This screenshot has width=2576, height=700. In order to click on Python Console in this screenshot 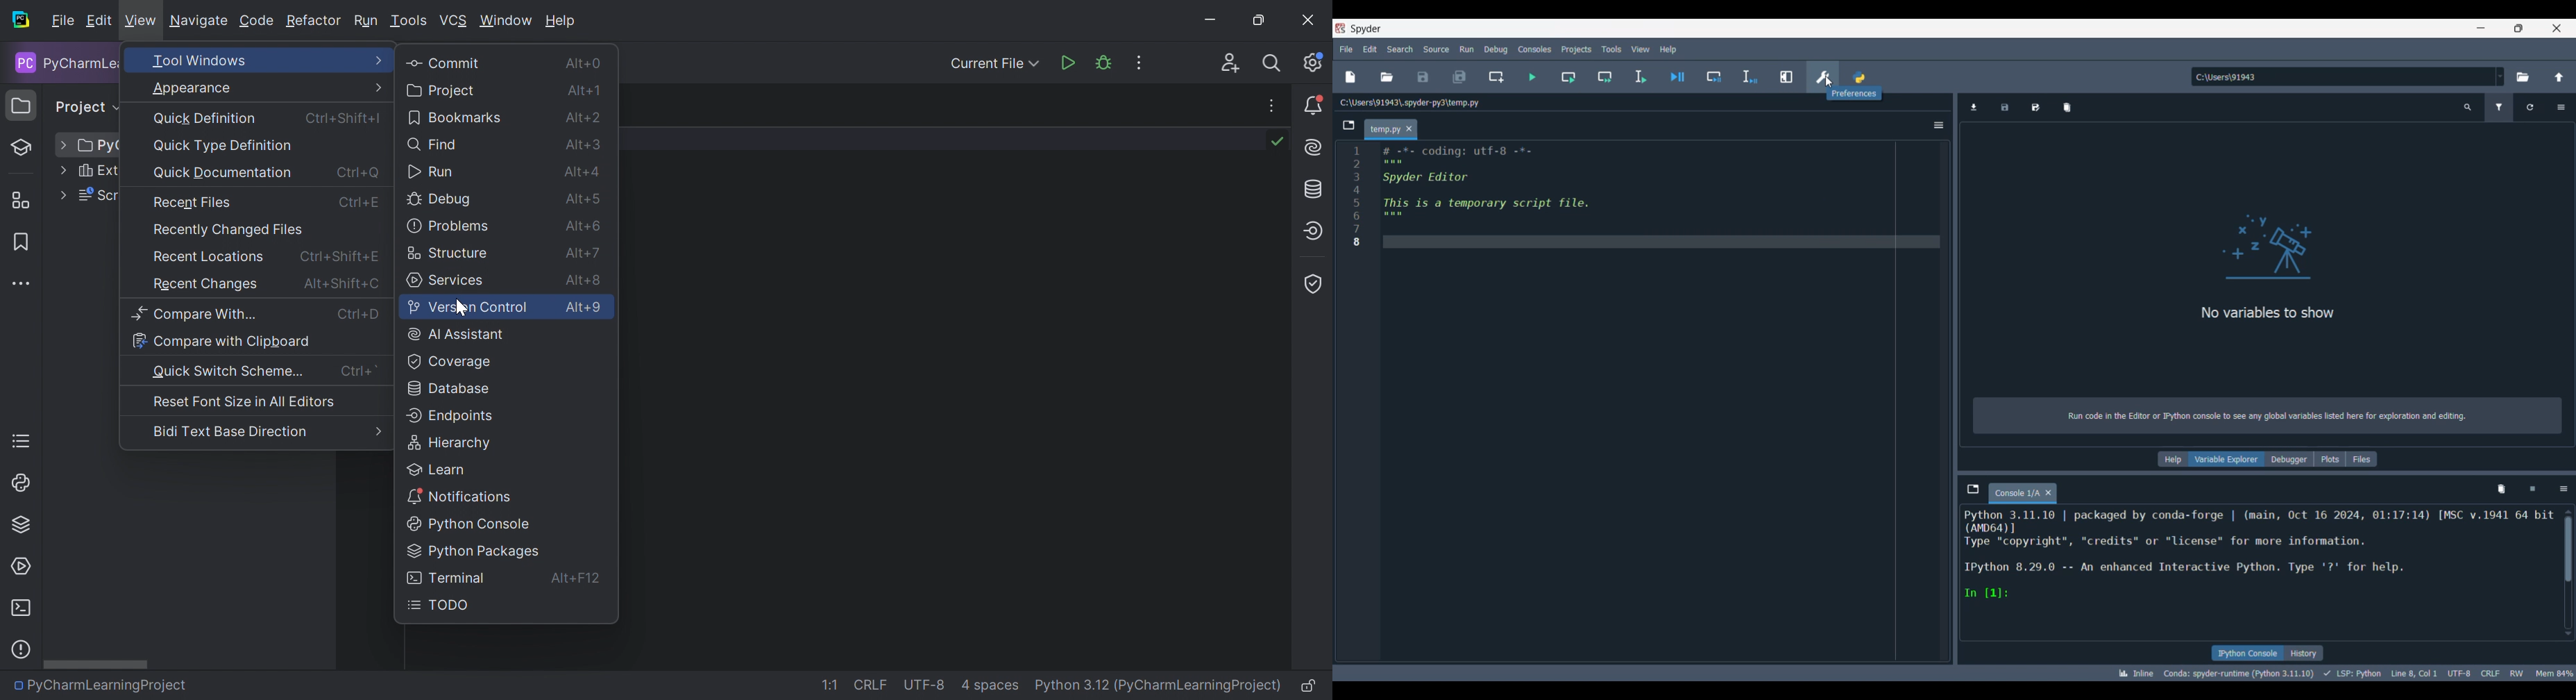, I will do `click(22, 483)`.